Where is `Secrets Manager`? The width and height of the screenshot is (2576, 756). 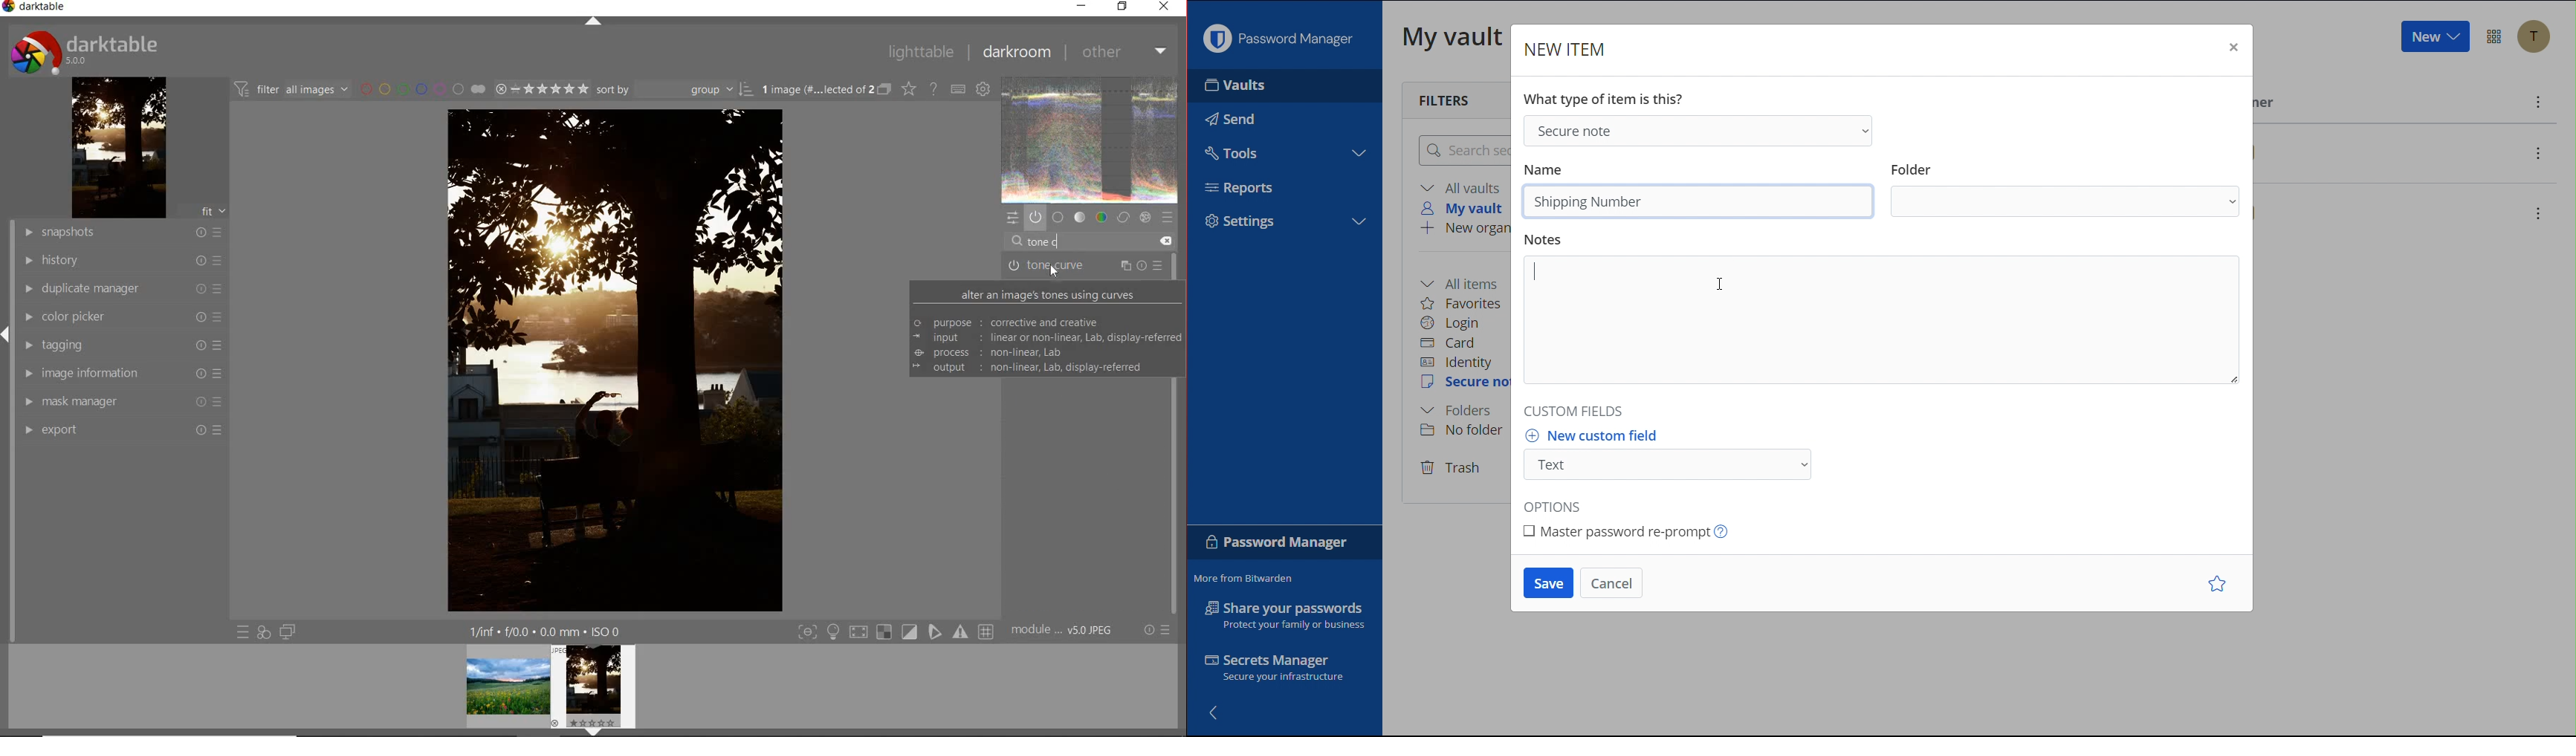 Secrets Manager is located at coordinates (1272, 667).